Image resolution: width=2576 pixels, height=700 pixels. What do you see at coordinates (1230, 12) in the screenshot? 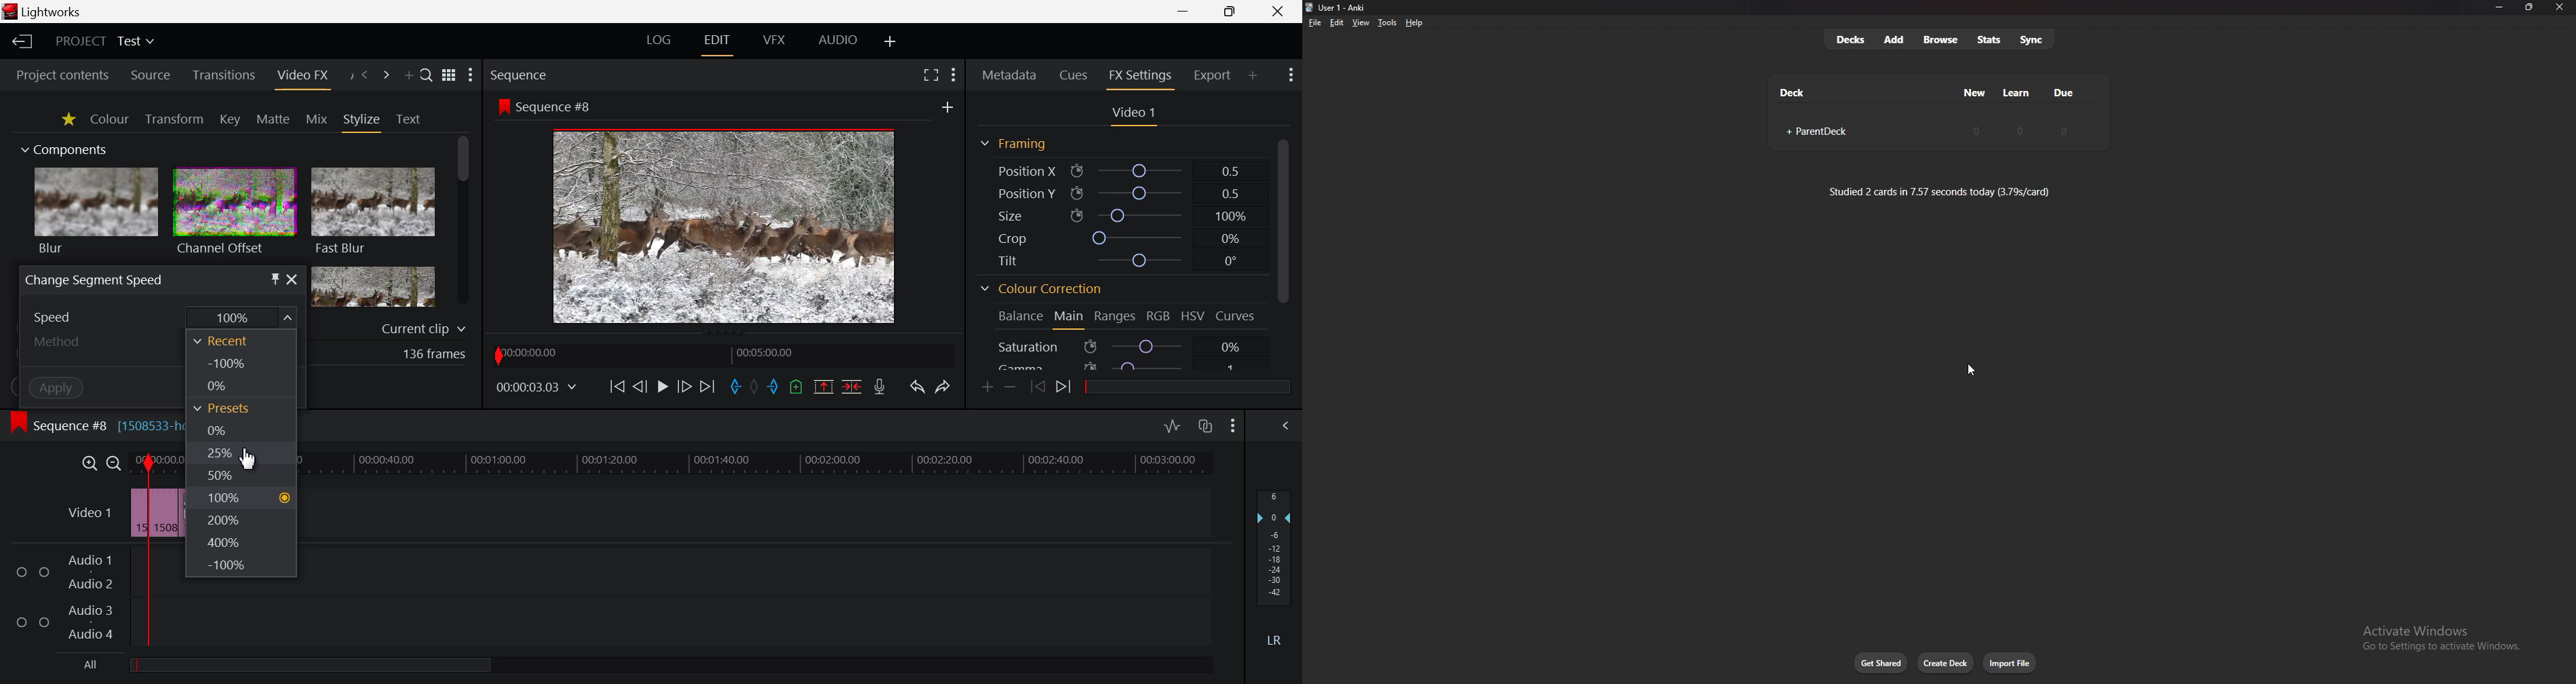
I see `Minimize` at bounding box center [1230, 12].